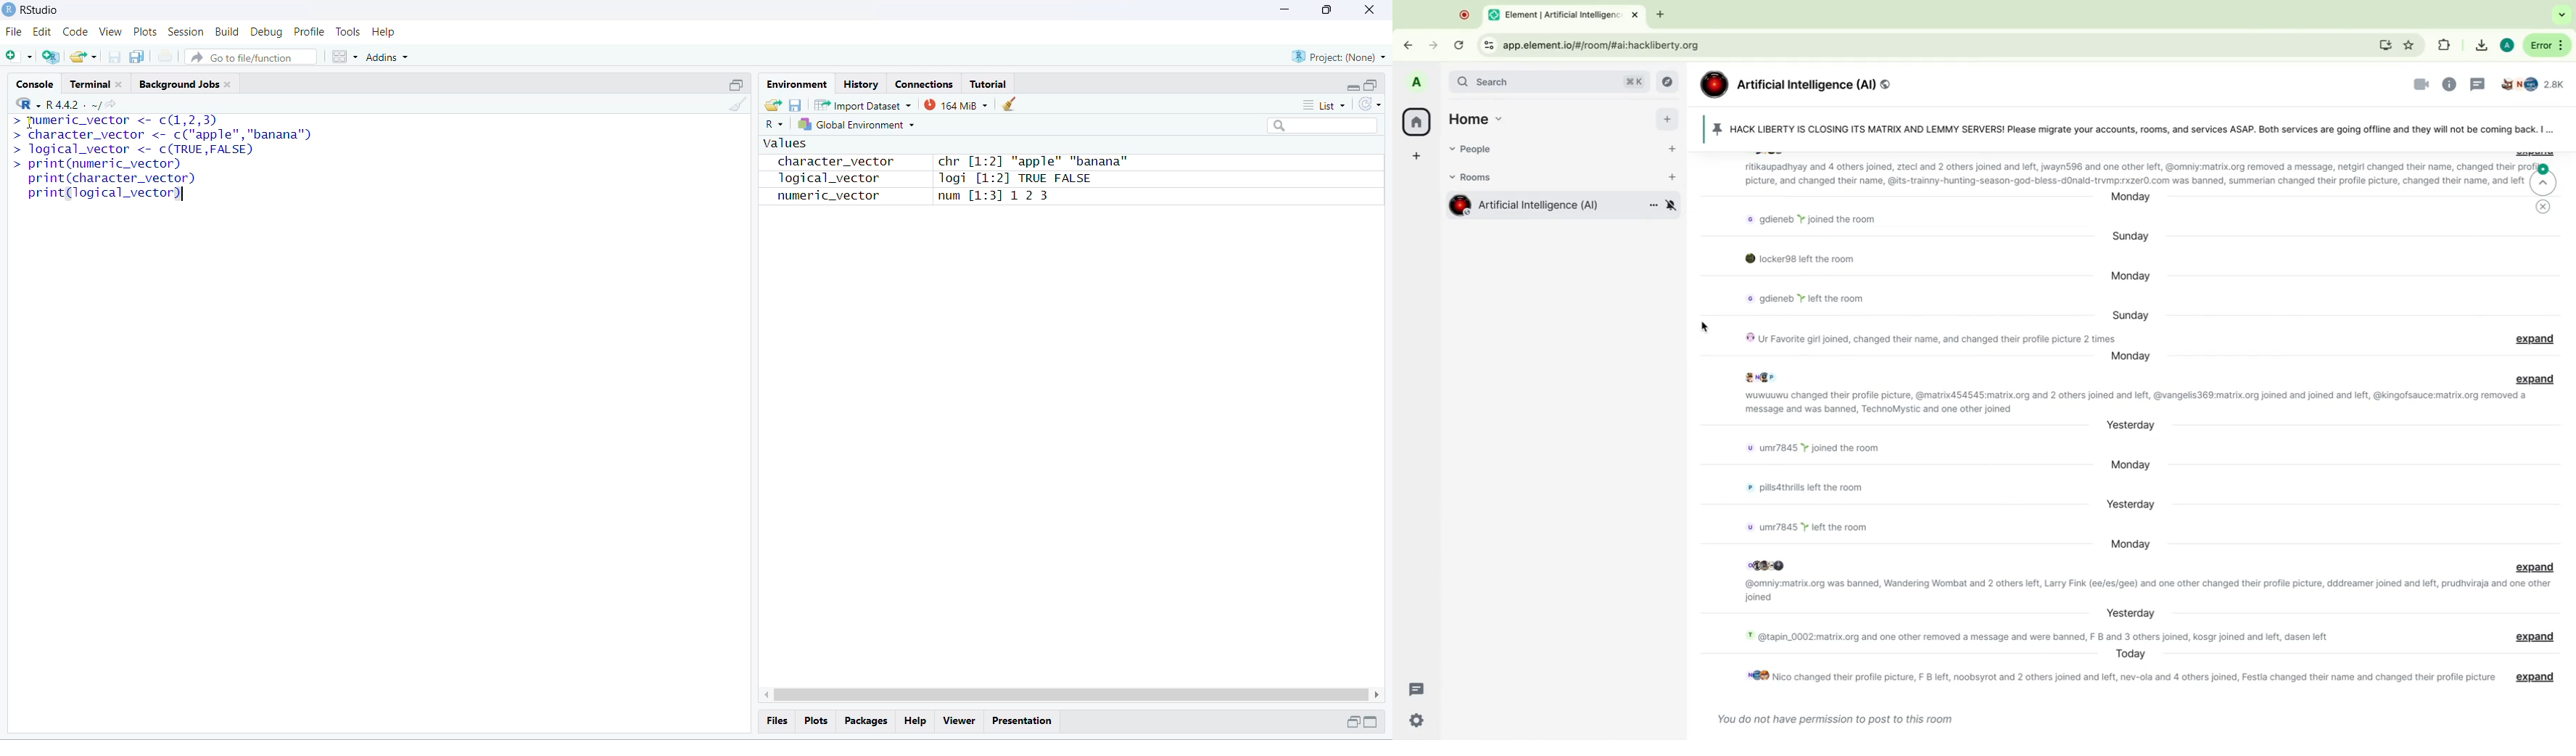 The image size is (2576, 756). What do you see at coordinates (736, 84) in the screenshot?
I see `maximize` at bounding box center [736, 84].